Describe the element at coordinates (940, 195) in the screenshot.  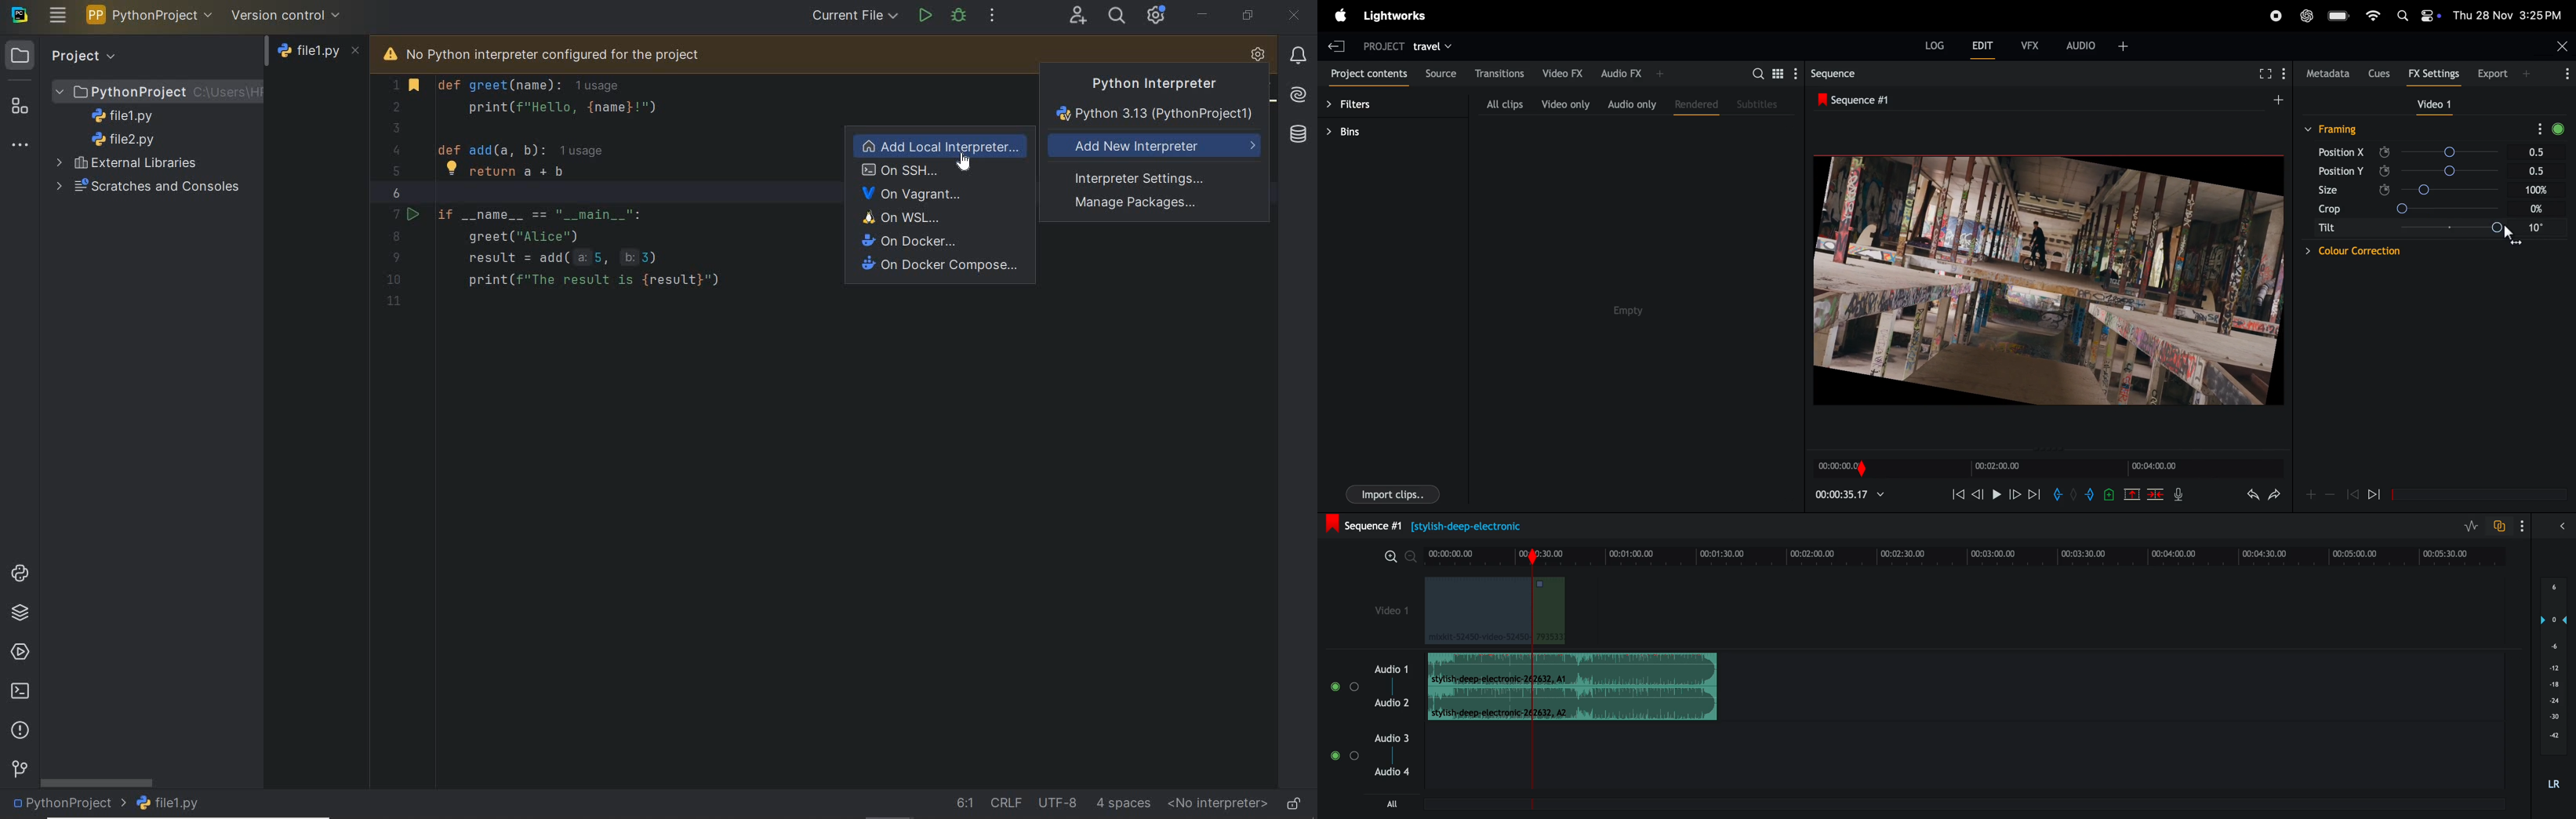
I see `On Vagrant` at that location.